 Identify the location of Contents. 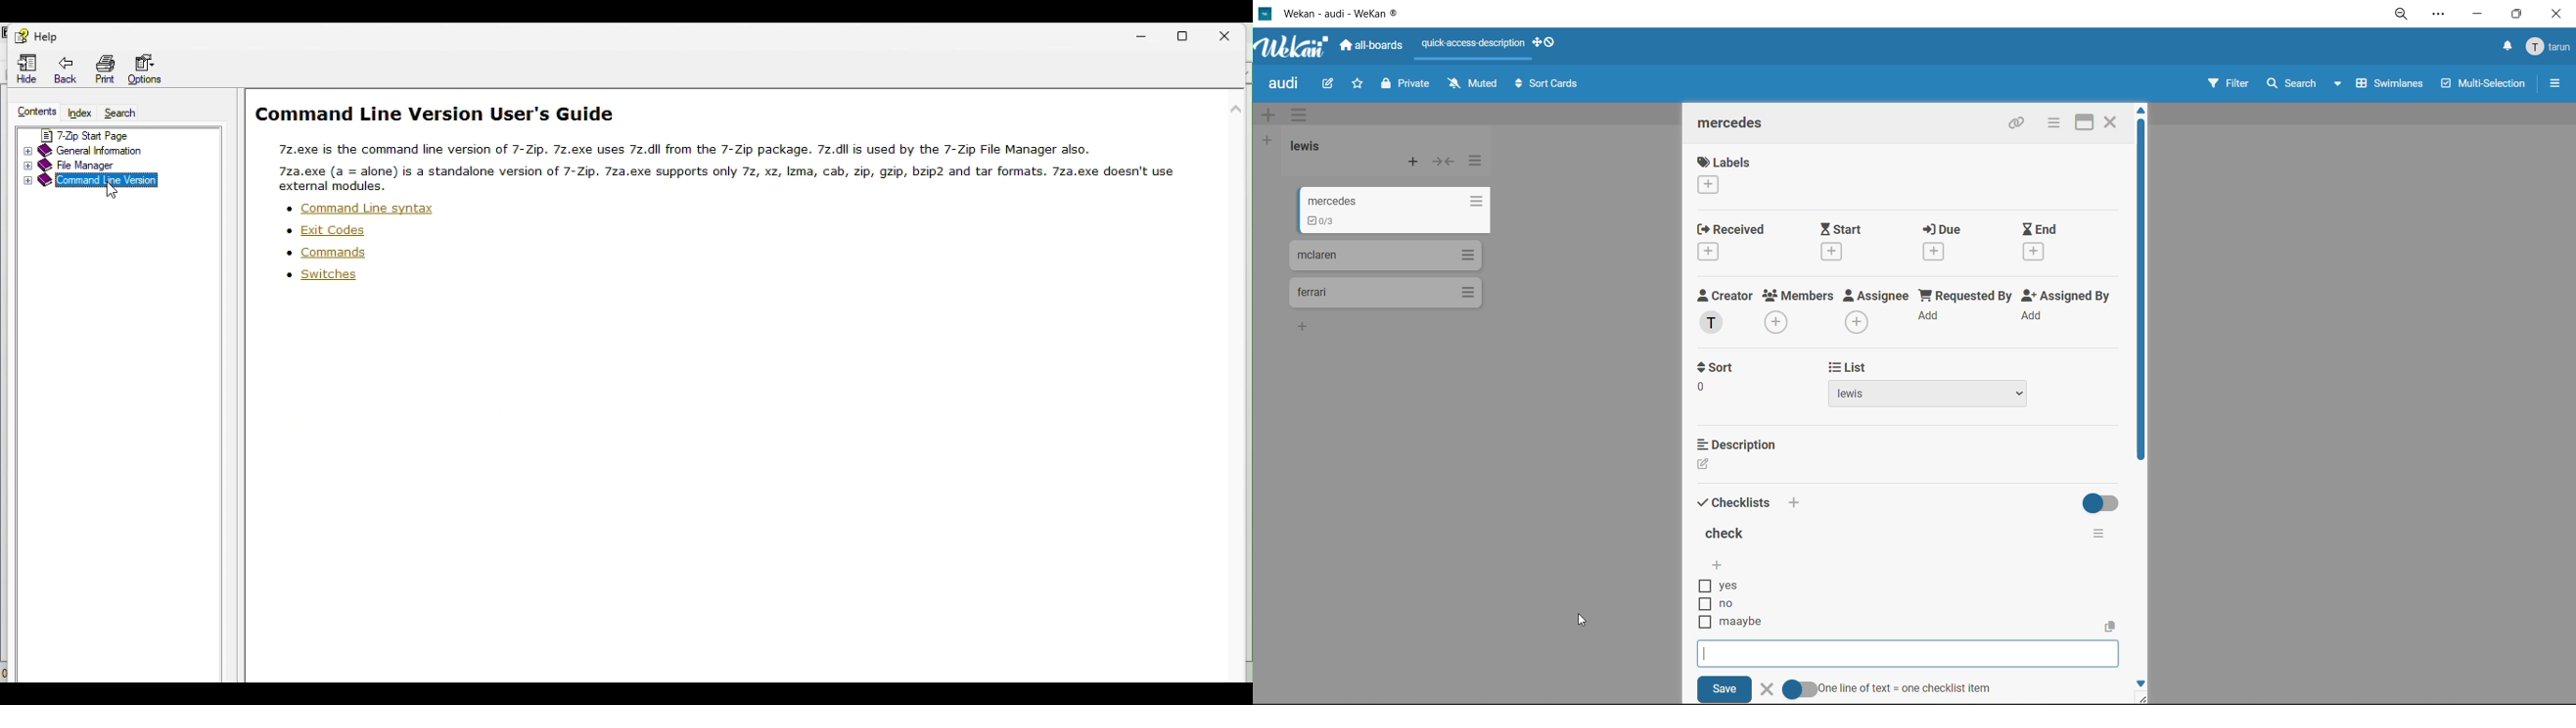
(30, 111).